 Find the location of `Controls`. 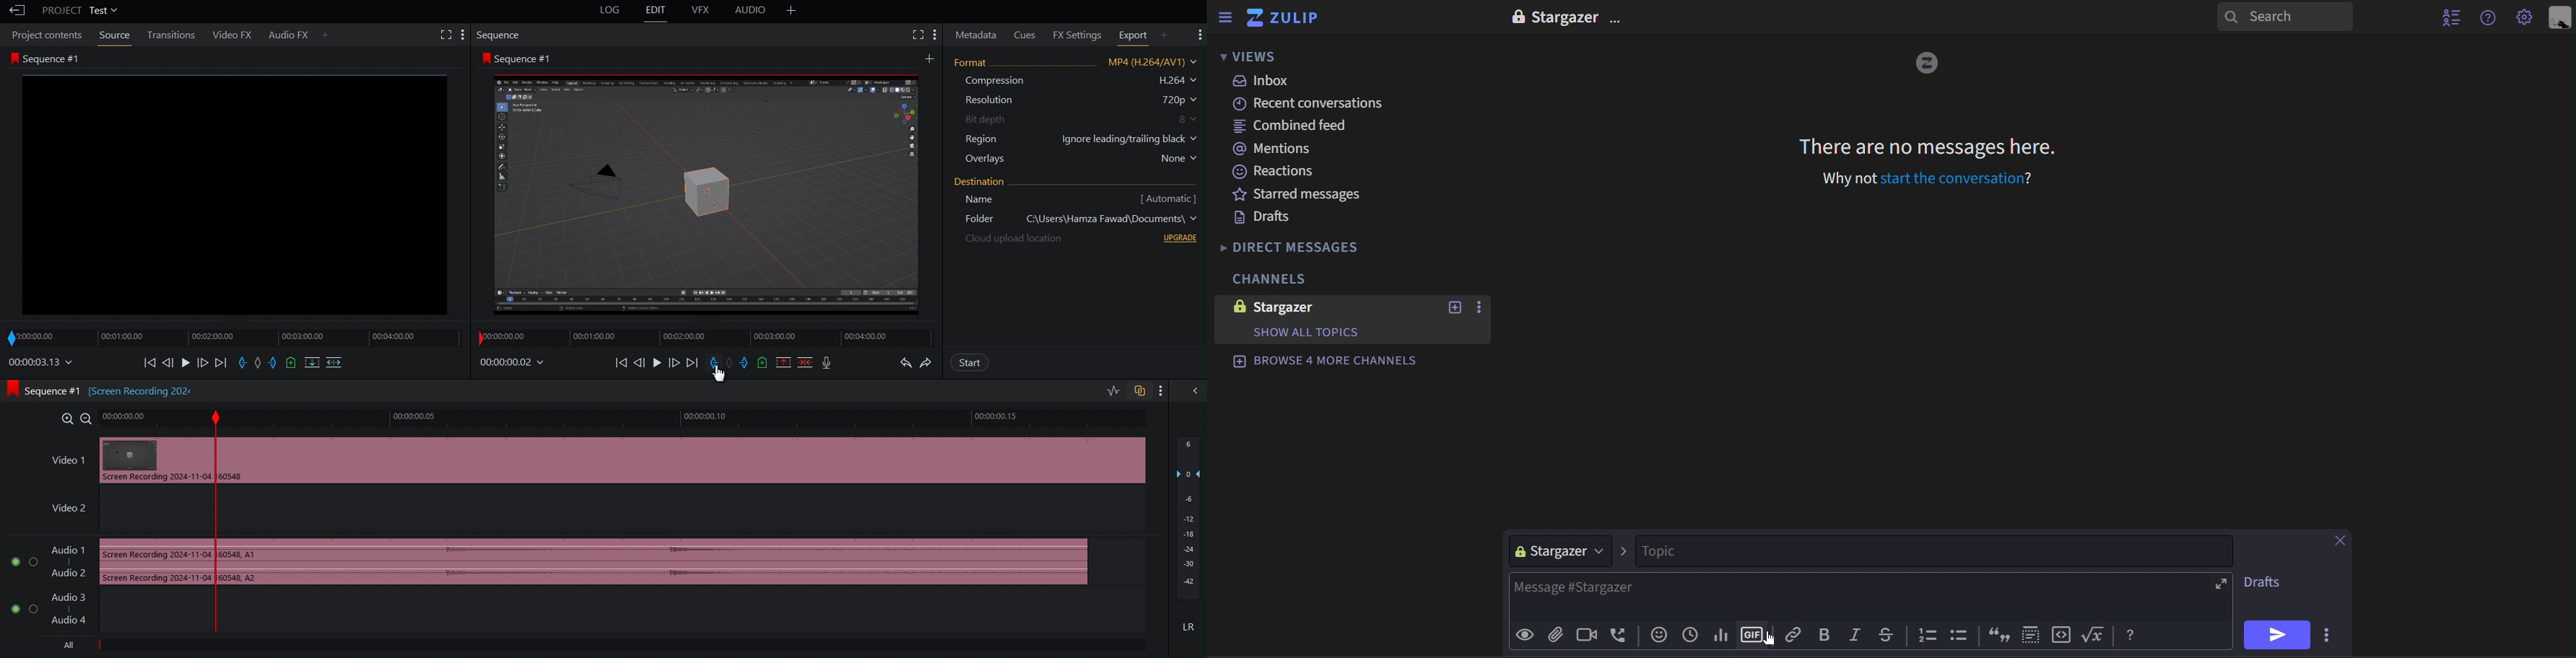

Controls is located at coordinates (247, 365).